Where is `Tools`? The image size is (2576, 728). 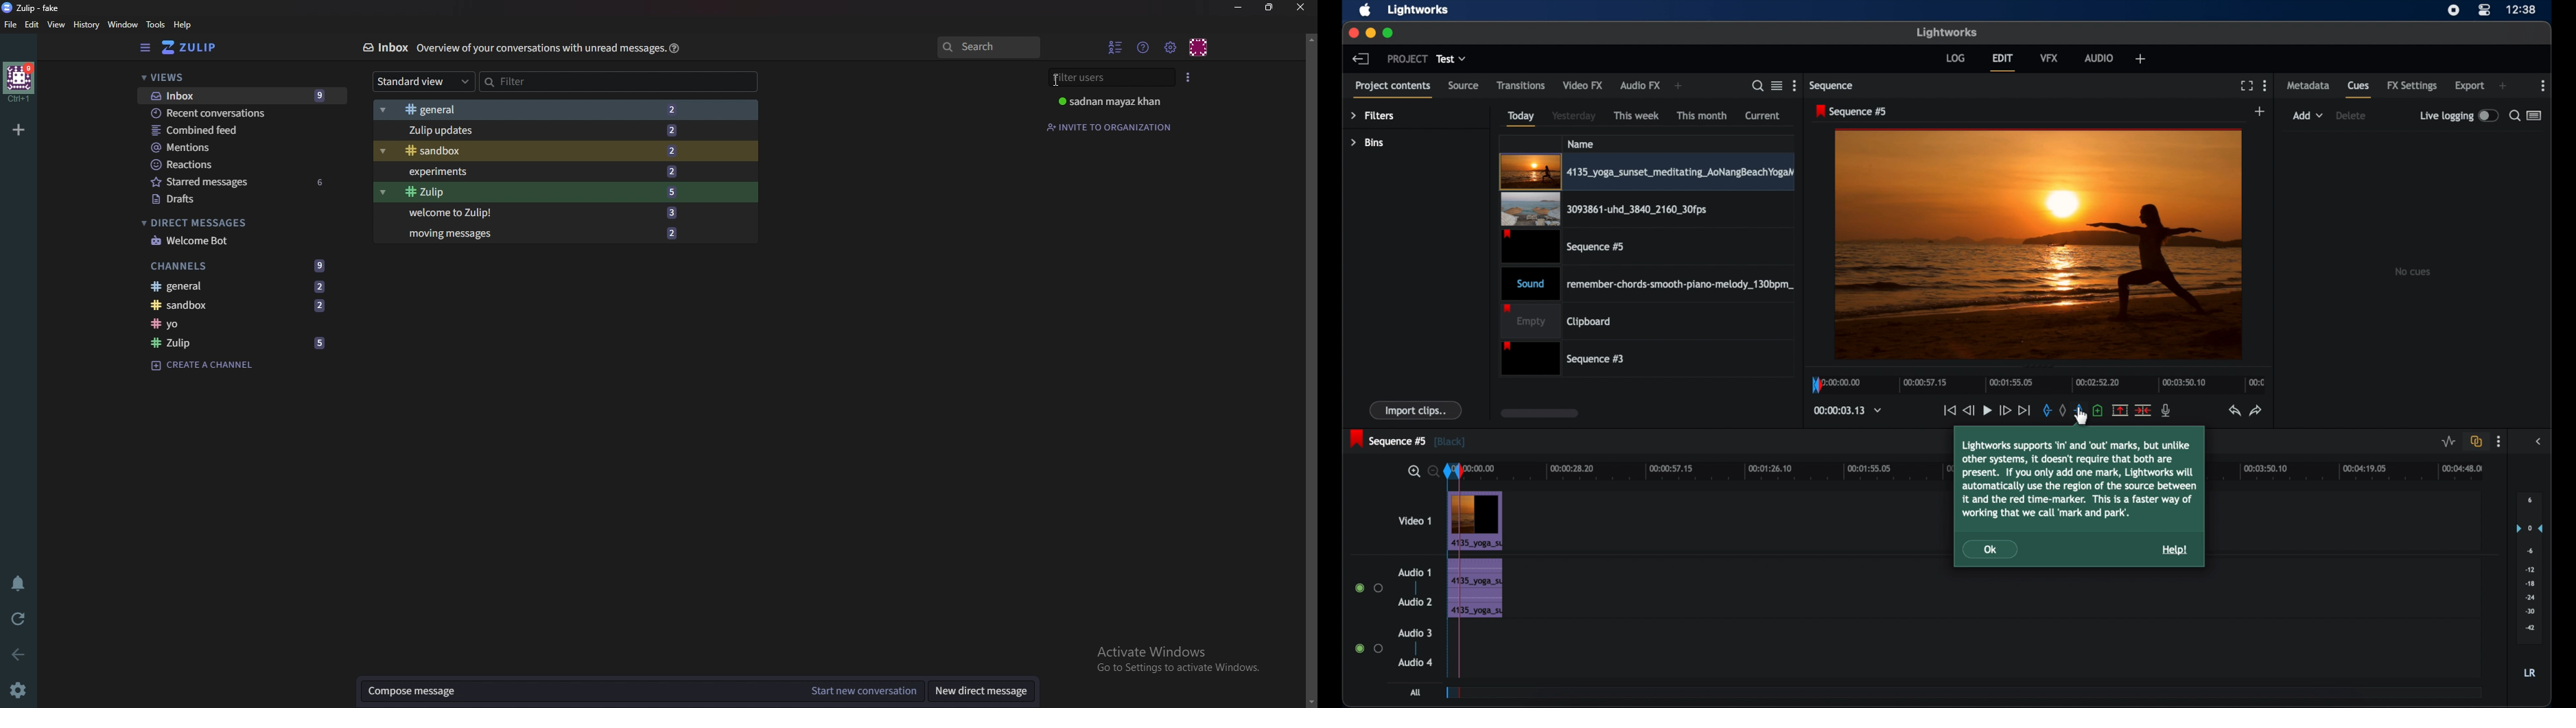 Tools is located at coordinates (155, 25).